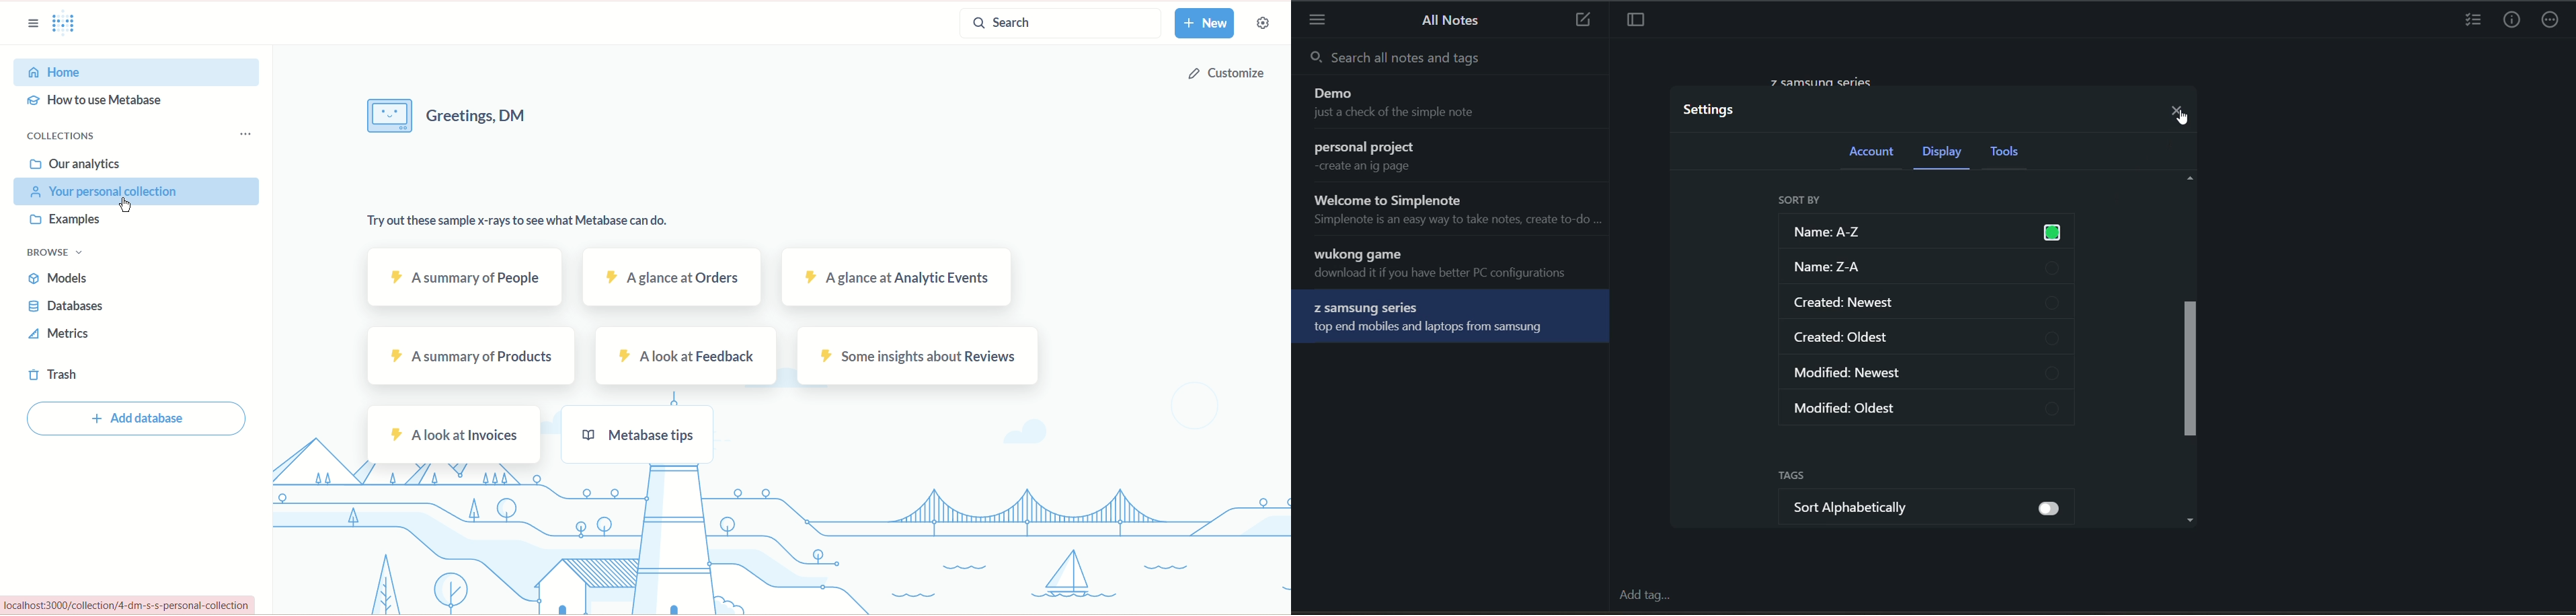  I want to click on menu, so click(1319, 23).